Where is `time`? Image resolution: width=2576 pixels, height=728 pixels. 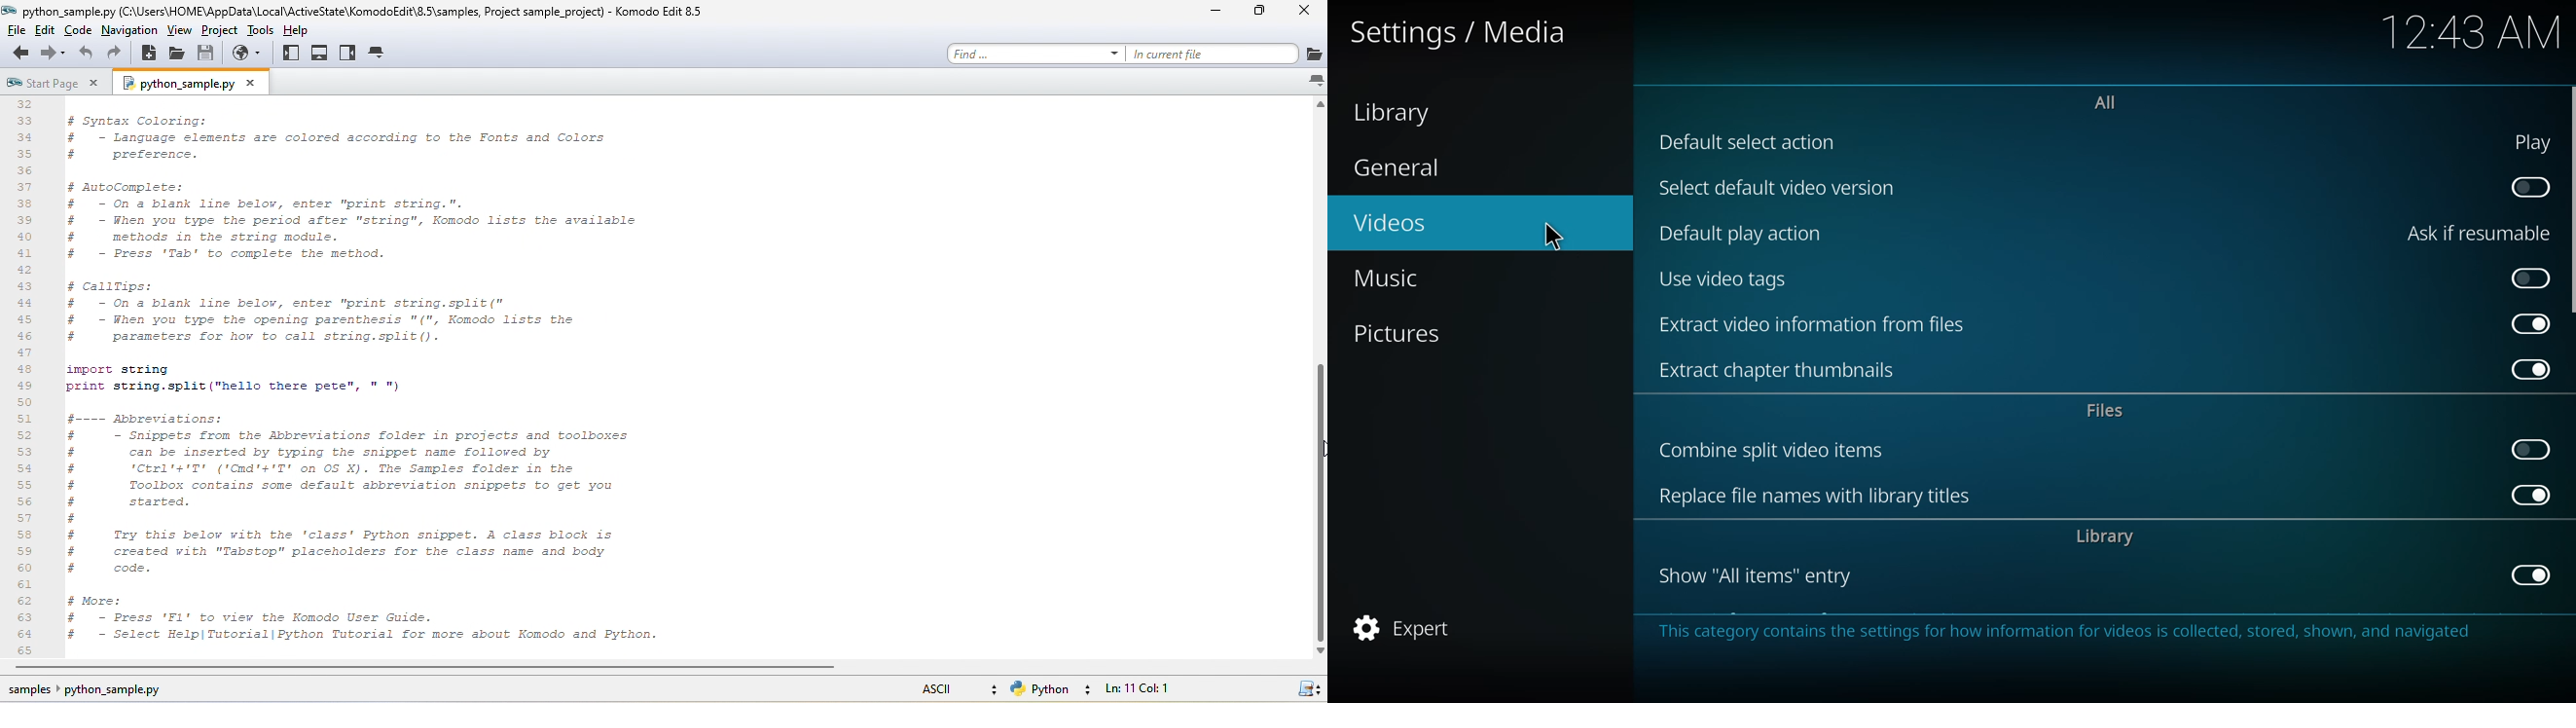
time is located at coordinates (2474, 32).